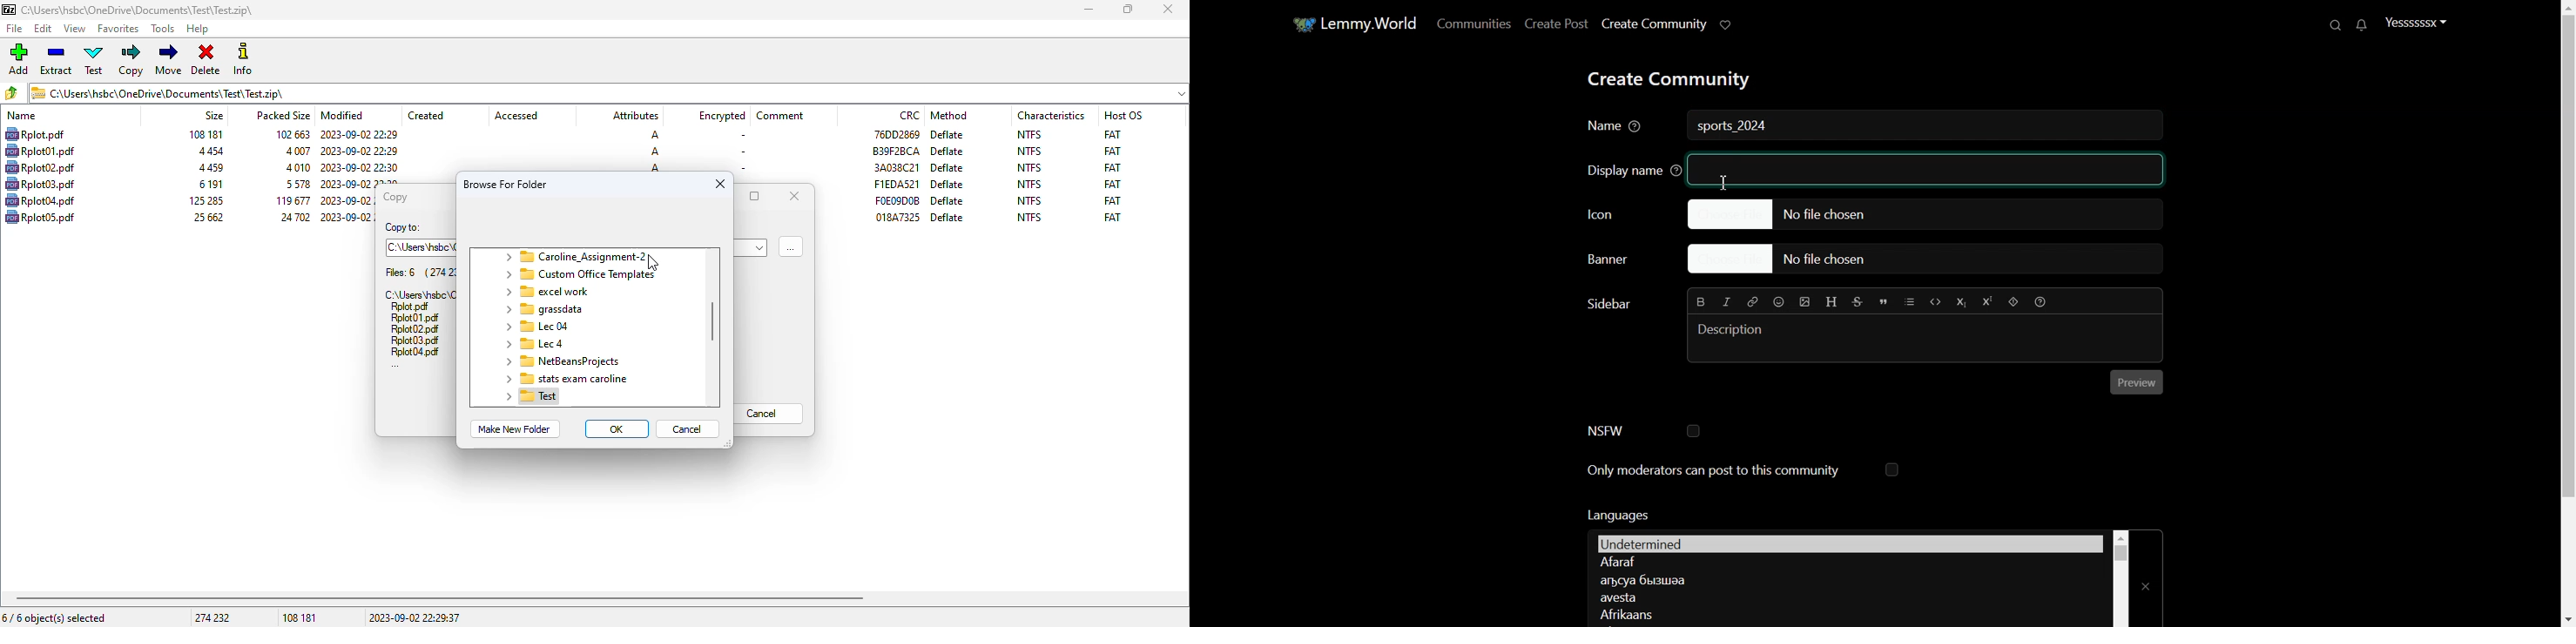 This screenshot has height=644, width=2576. I want to click on NTFS, so click(1028, 217).